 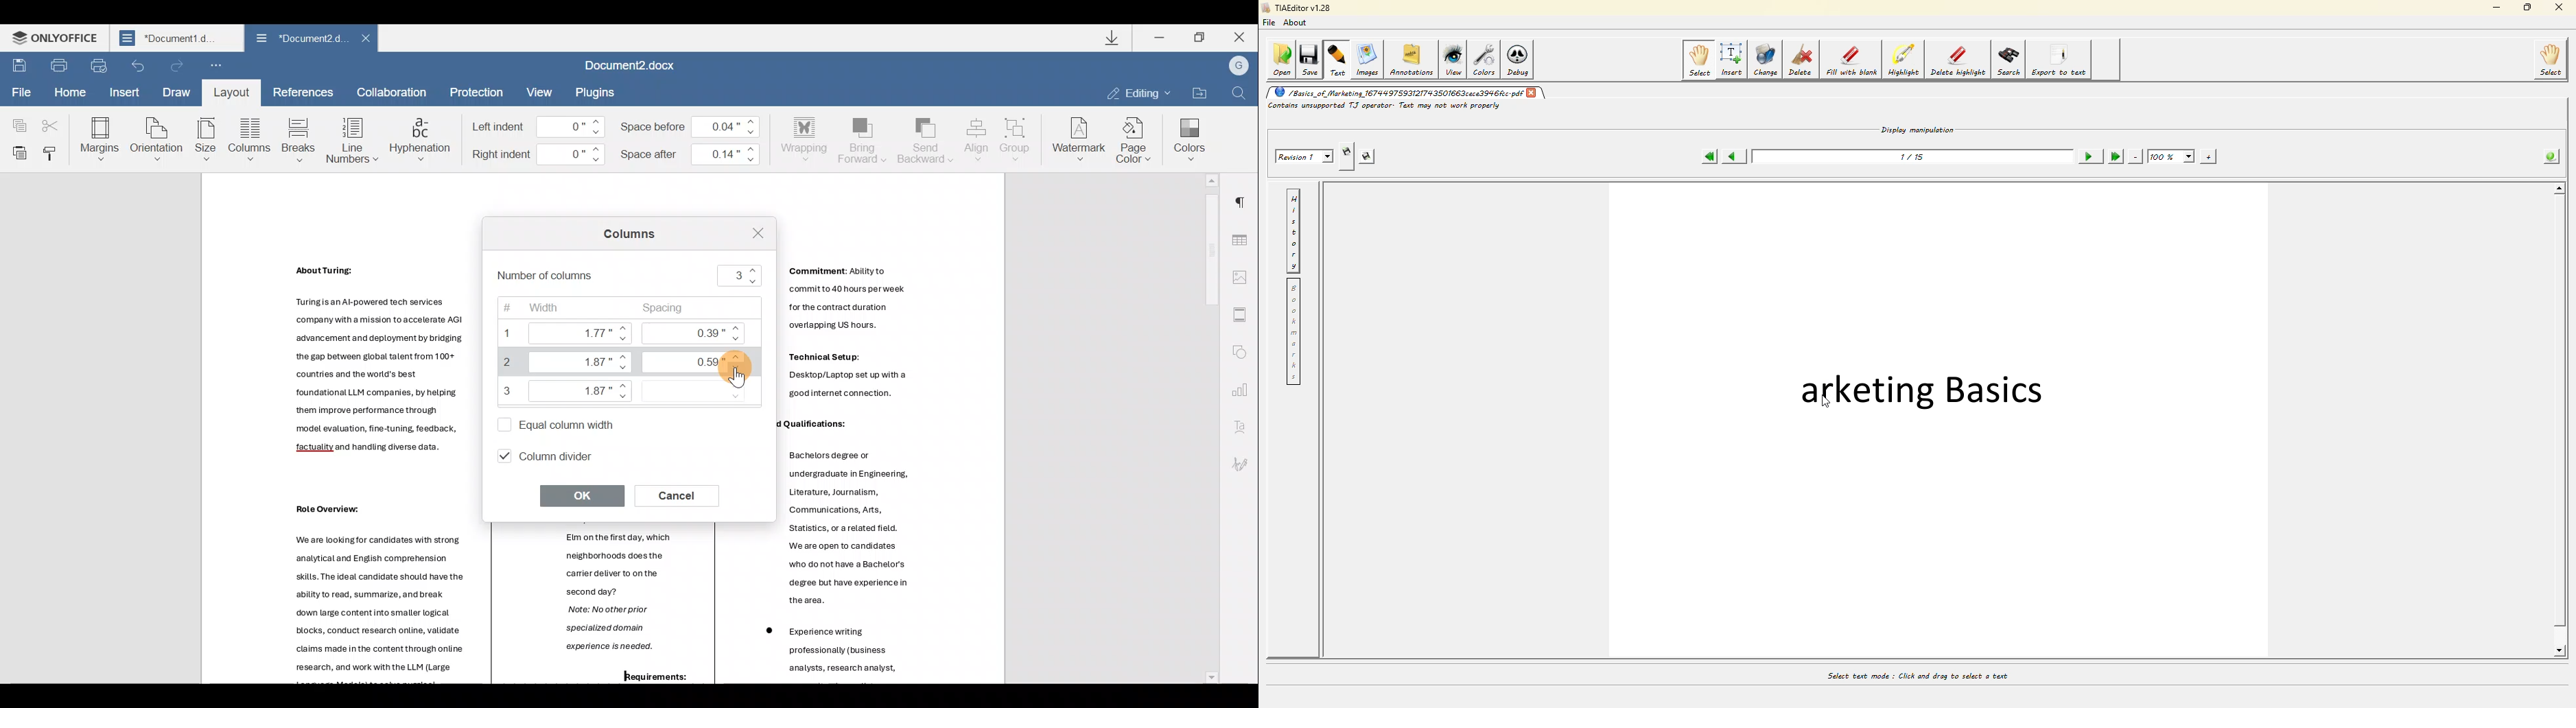 I want to click on Margins, so click(x=98, y=138).